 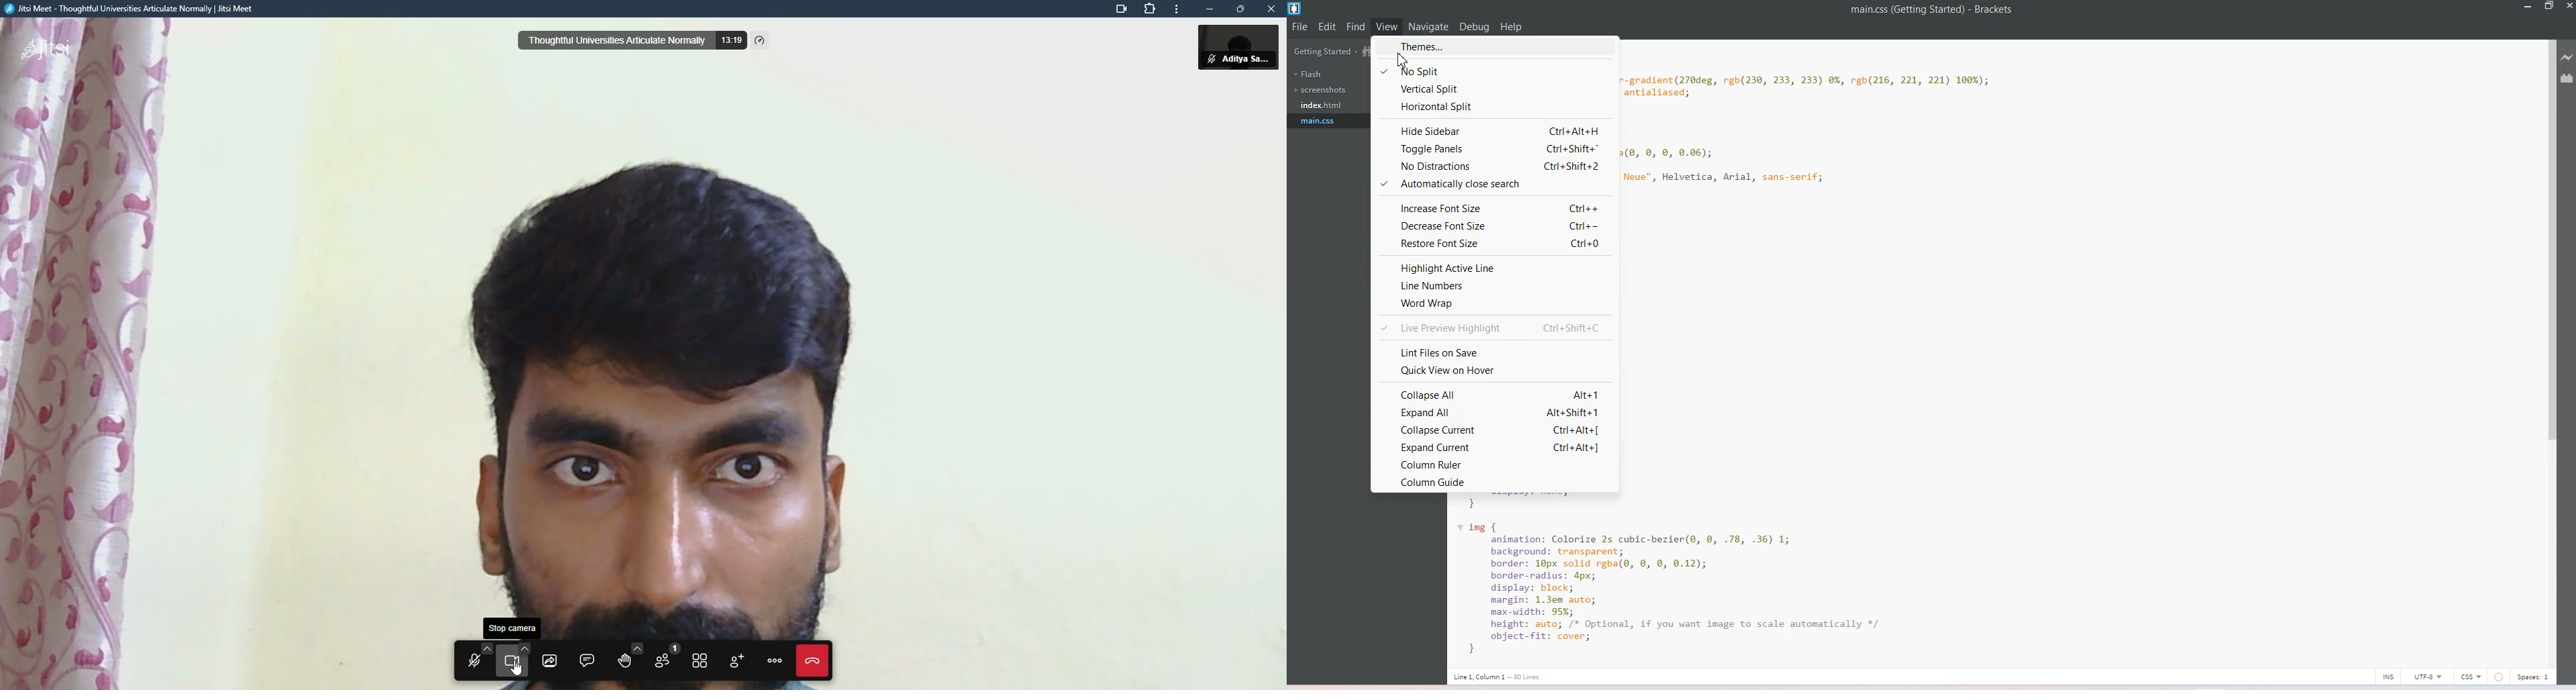 I want to click on Maximize, so click(x=2550, y=7).